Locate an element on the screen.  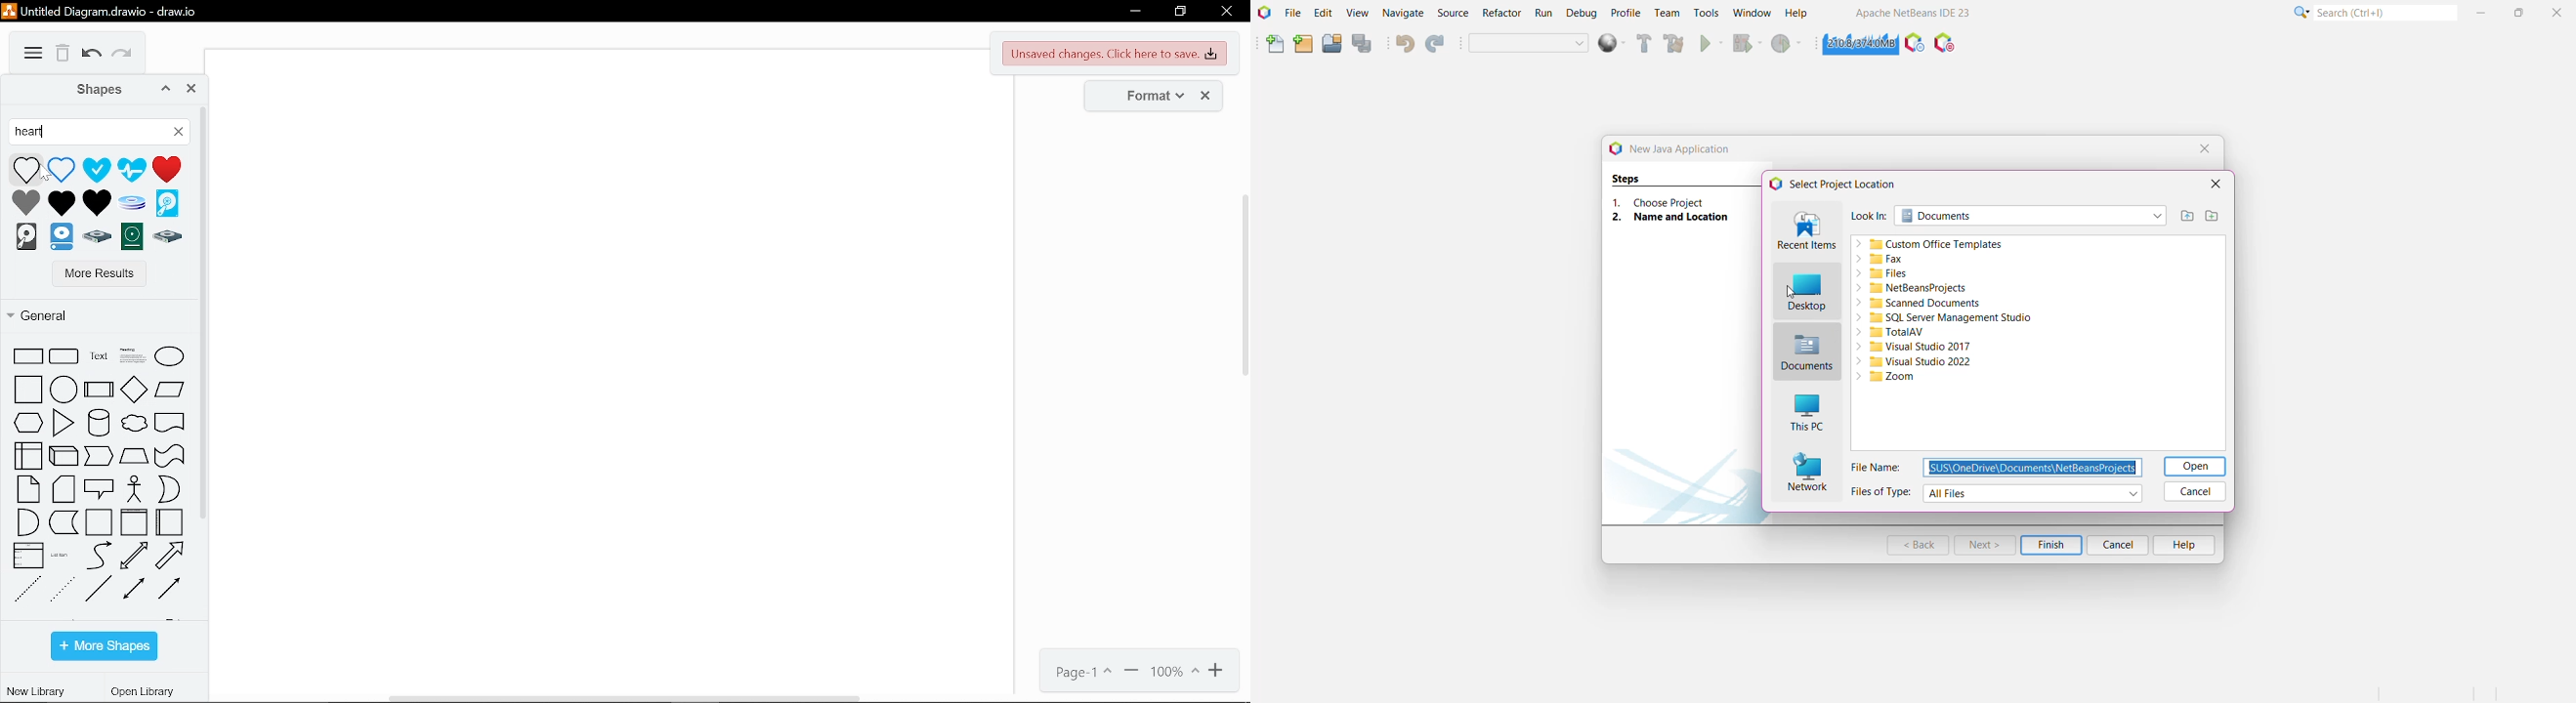
close is located at coordinates (1227, 14).